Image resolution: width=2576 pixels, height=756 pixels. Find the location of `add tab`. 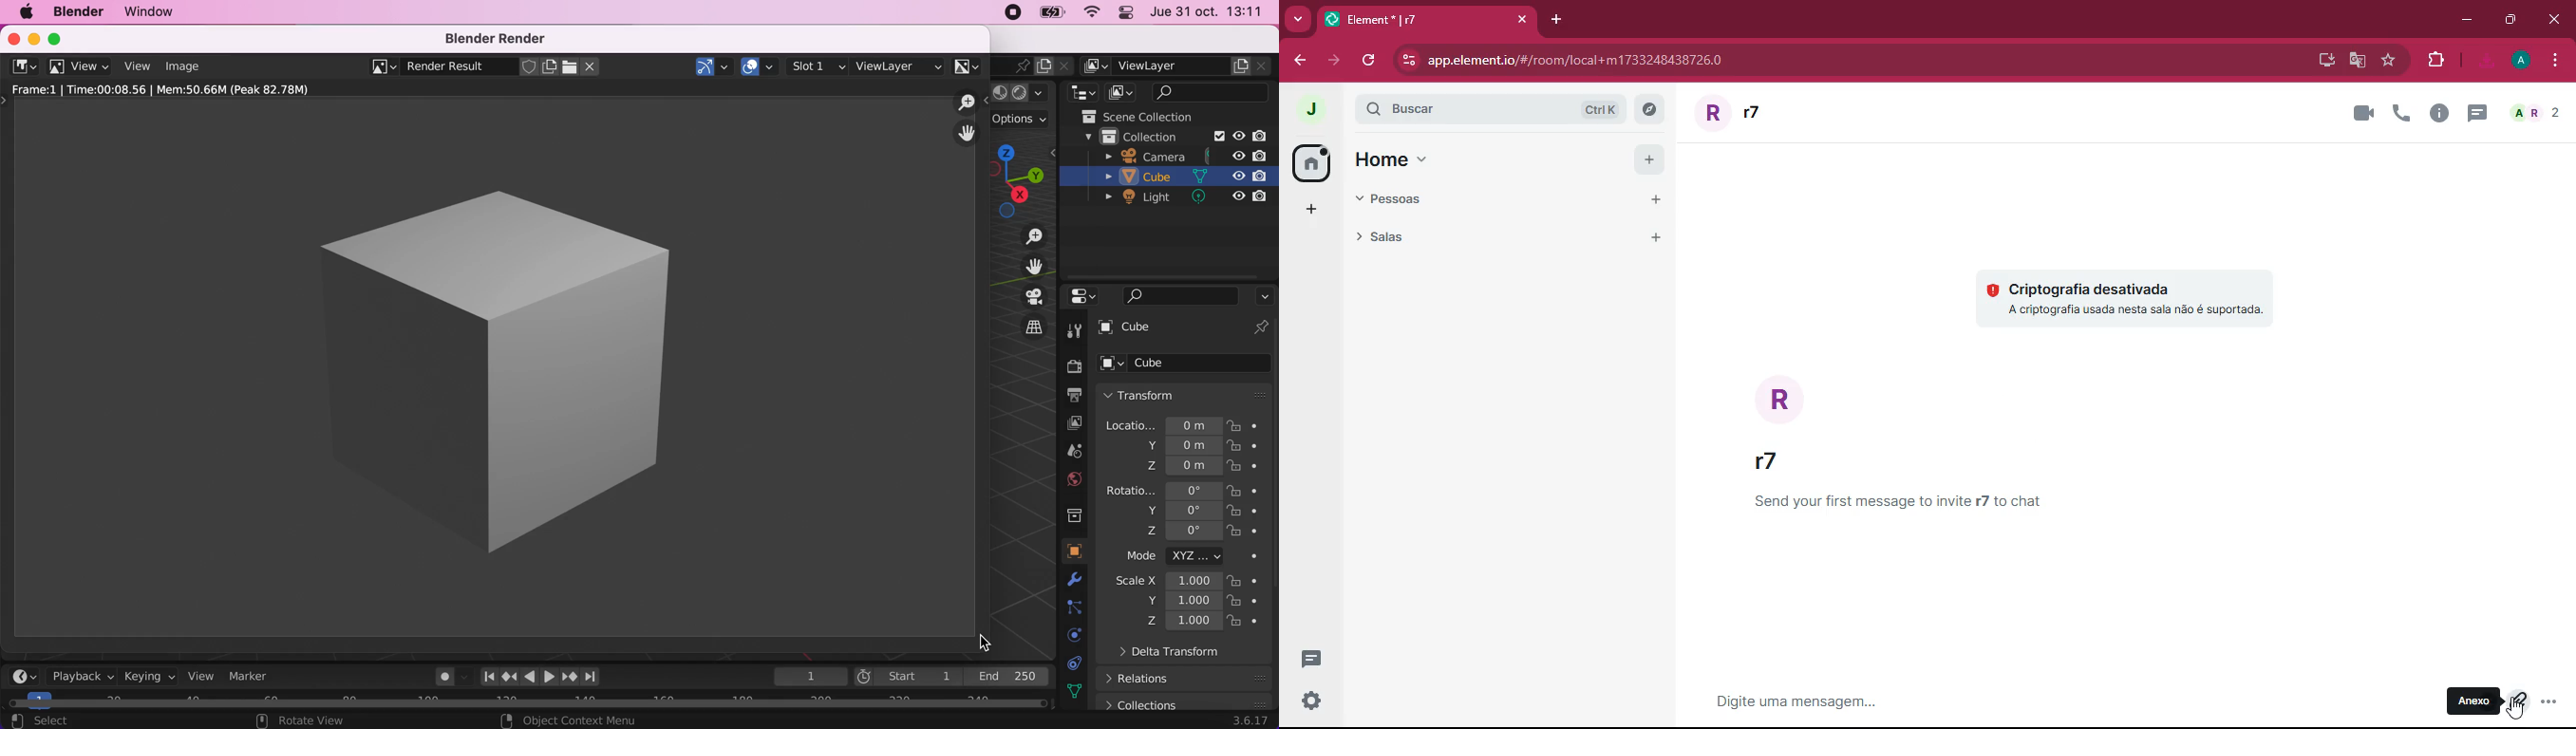

add tab is located at coordinates (1555, 20).